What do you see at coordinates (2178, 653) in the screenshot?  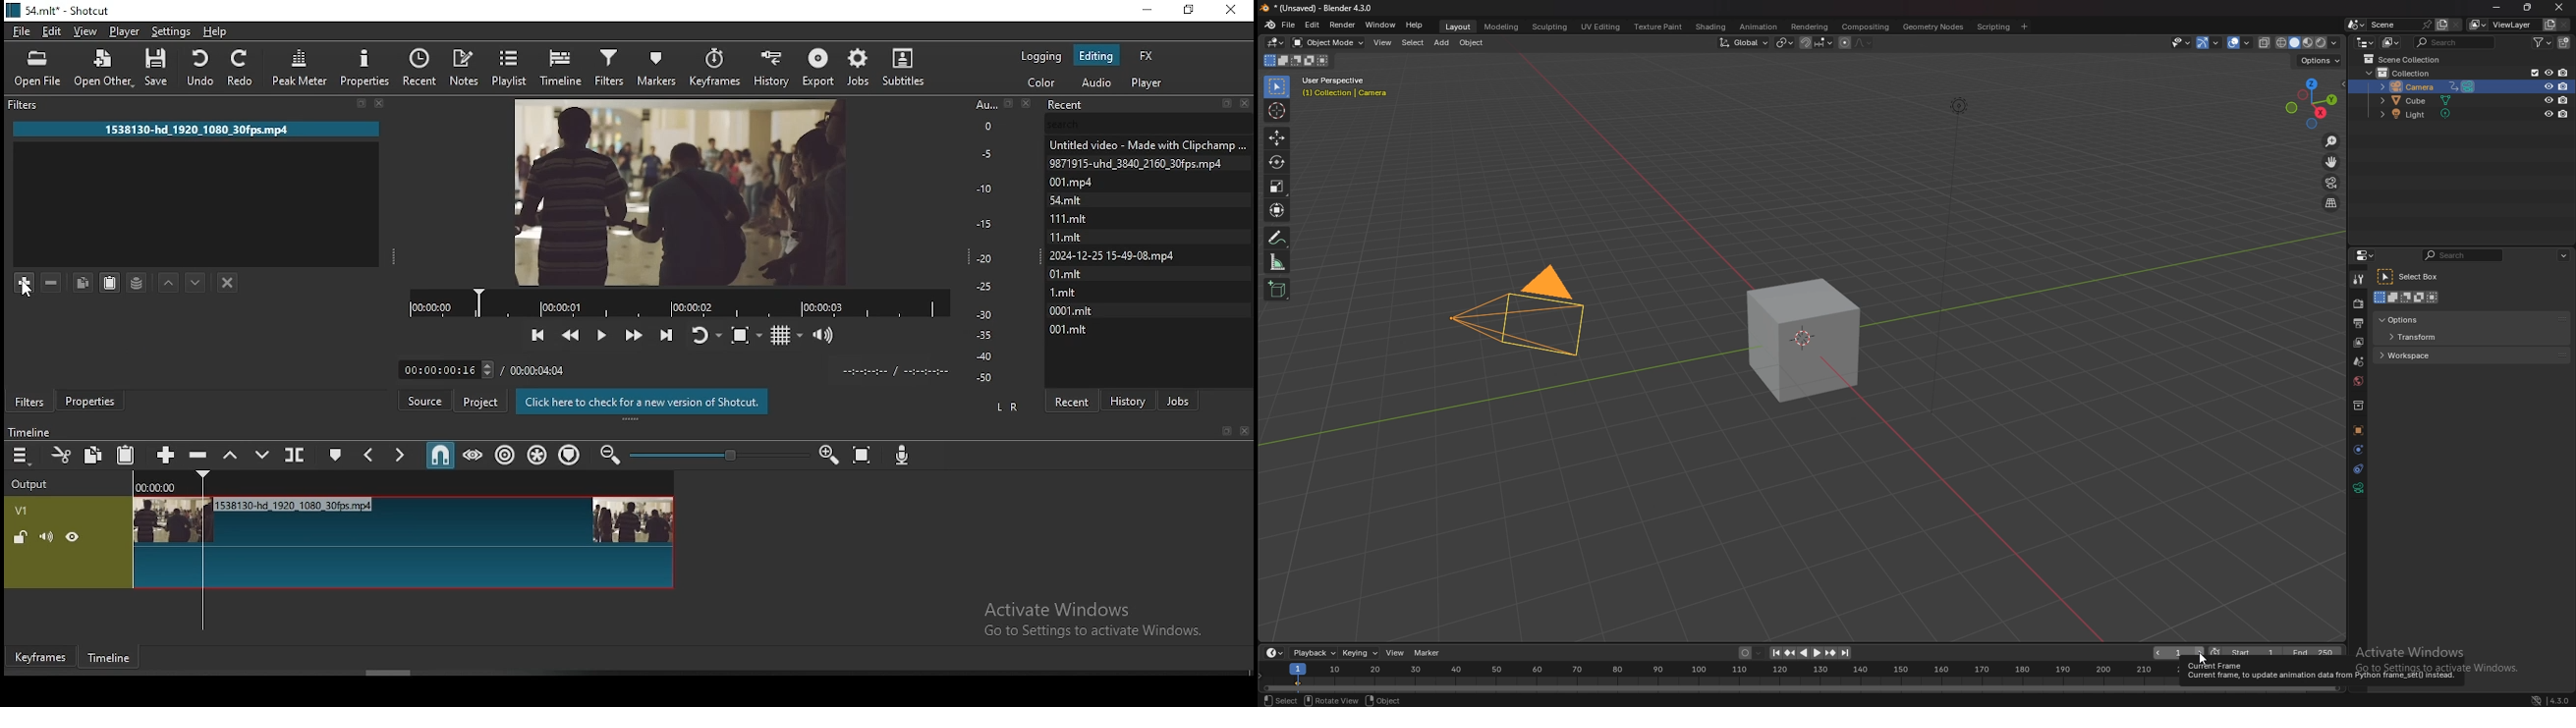 I see `current frame` at bounding box center [2178, 653].